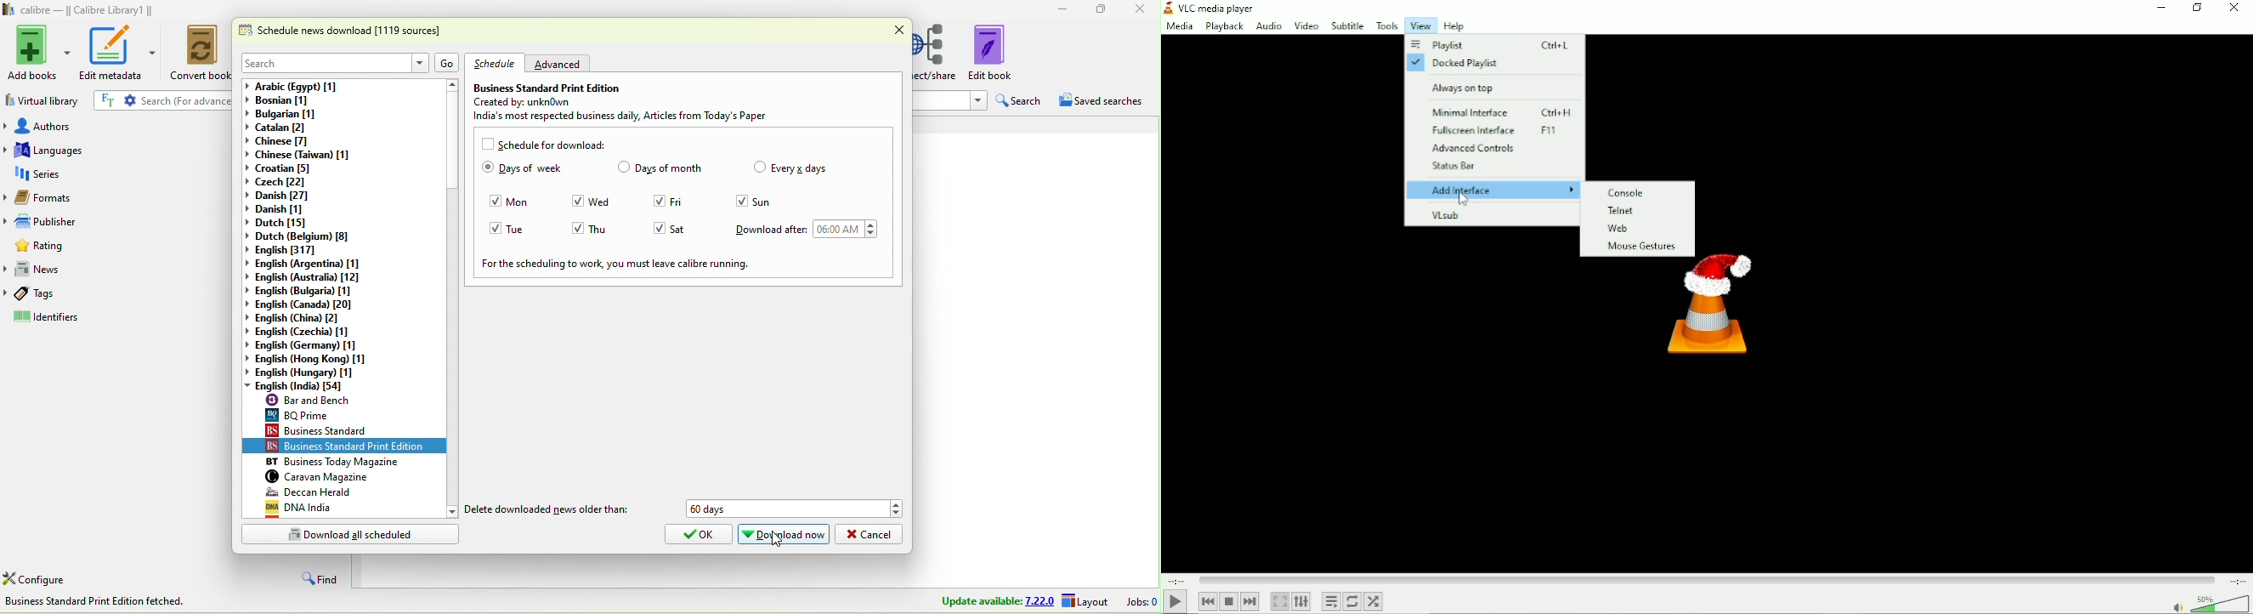 The height and width of the screenshot is (616, 2268). What do you see at coordinates (497, 62) in the screenshot?
I see `schedule ` at bounding box center [497, 62].